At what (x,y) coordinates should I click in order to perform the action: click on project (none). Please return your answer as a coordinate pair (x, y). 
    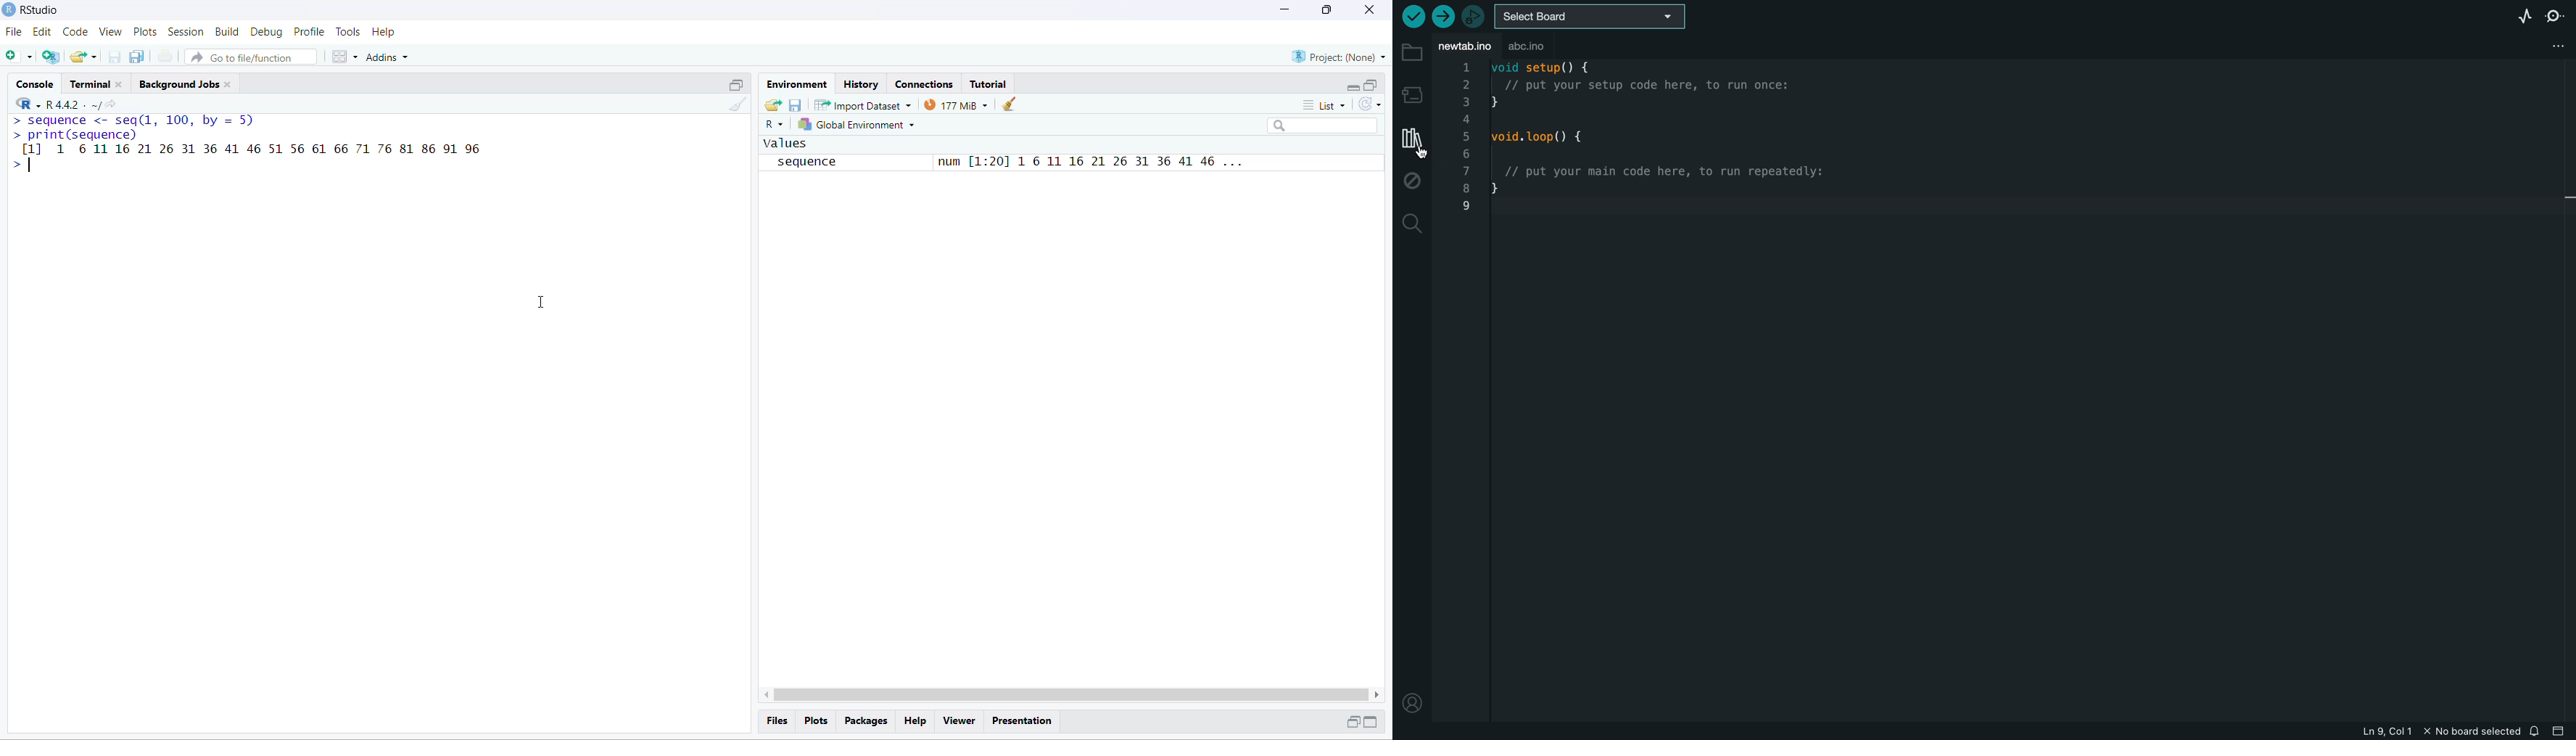
    Looking at the image, I should click on (1338, 57).